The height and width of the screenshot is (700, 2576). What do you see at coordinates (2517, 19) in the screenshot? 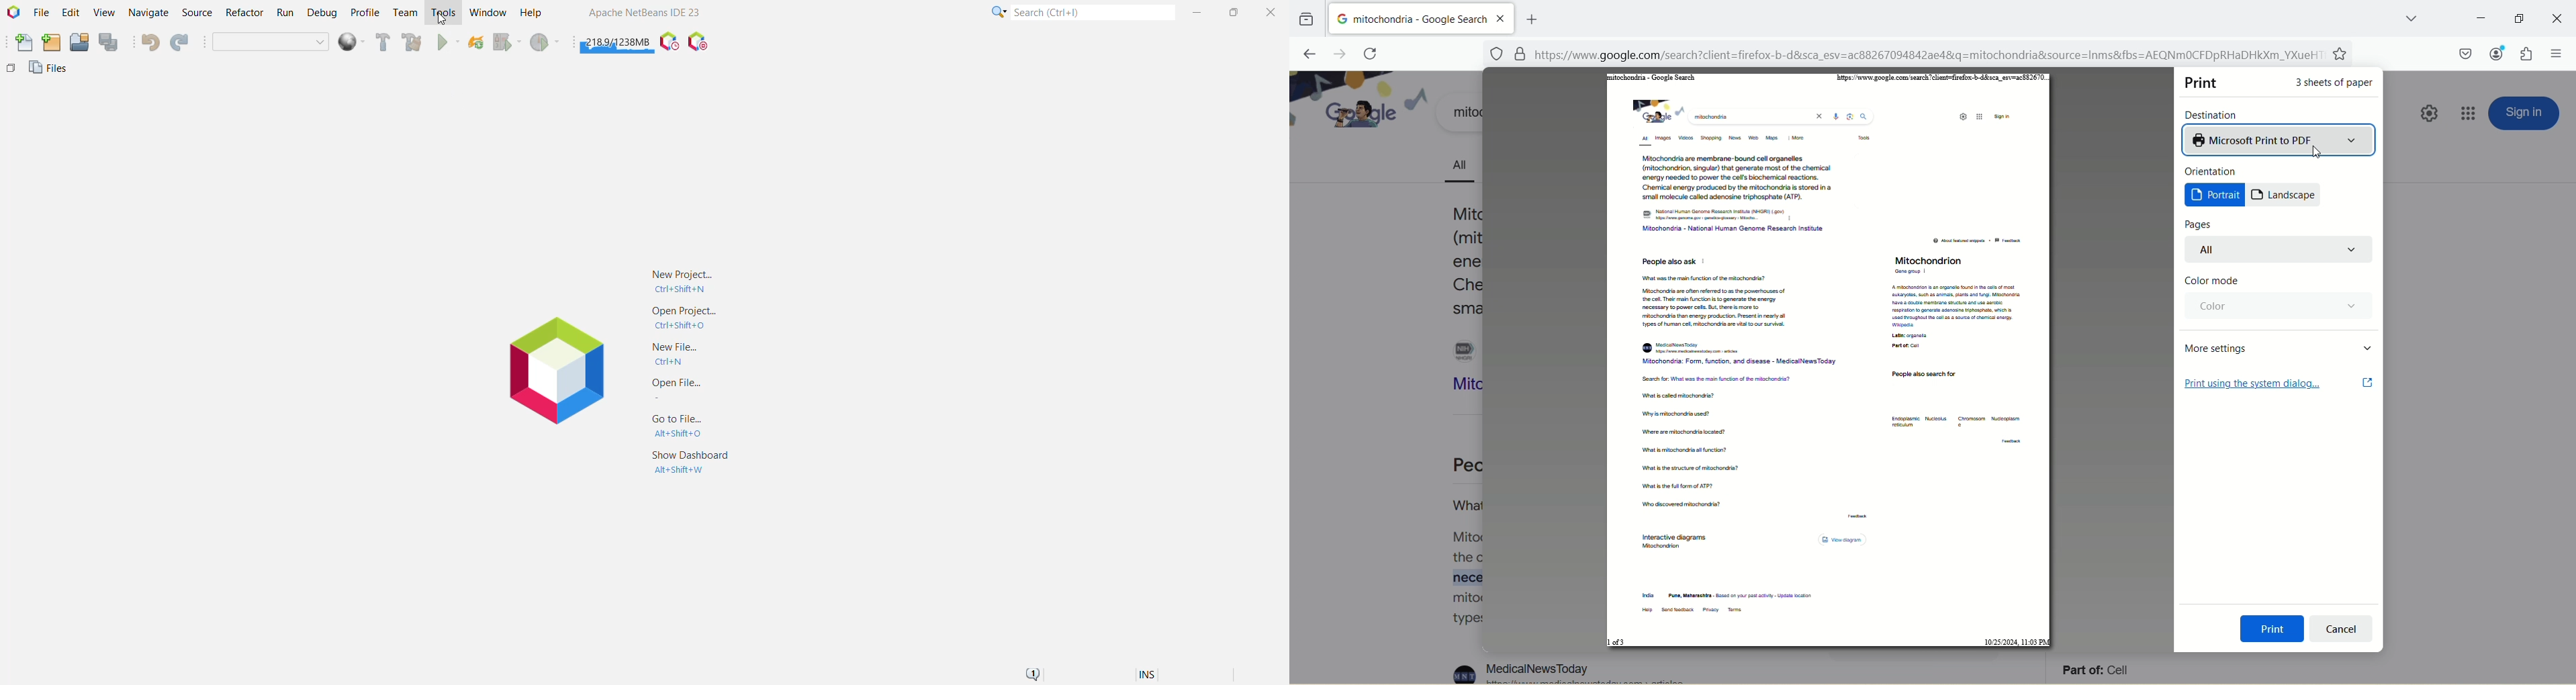
I see `maximize` at bounding box center [2517, 19].